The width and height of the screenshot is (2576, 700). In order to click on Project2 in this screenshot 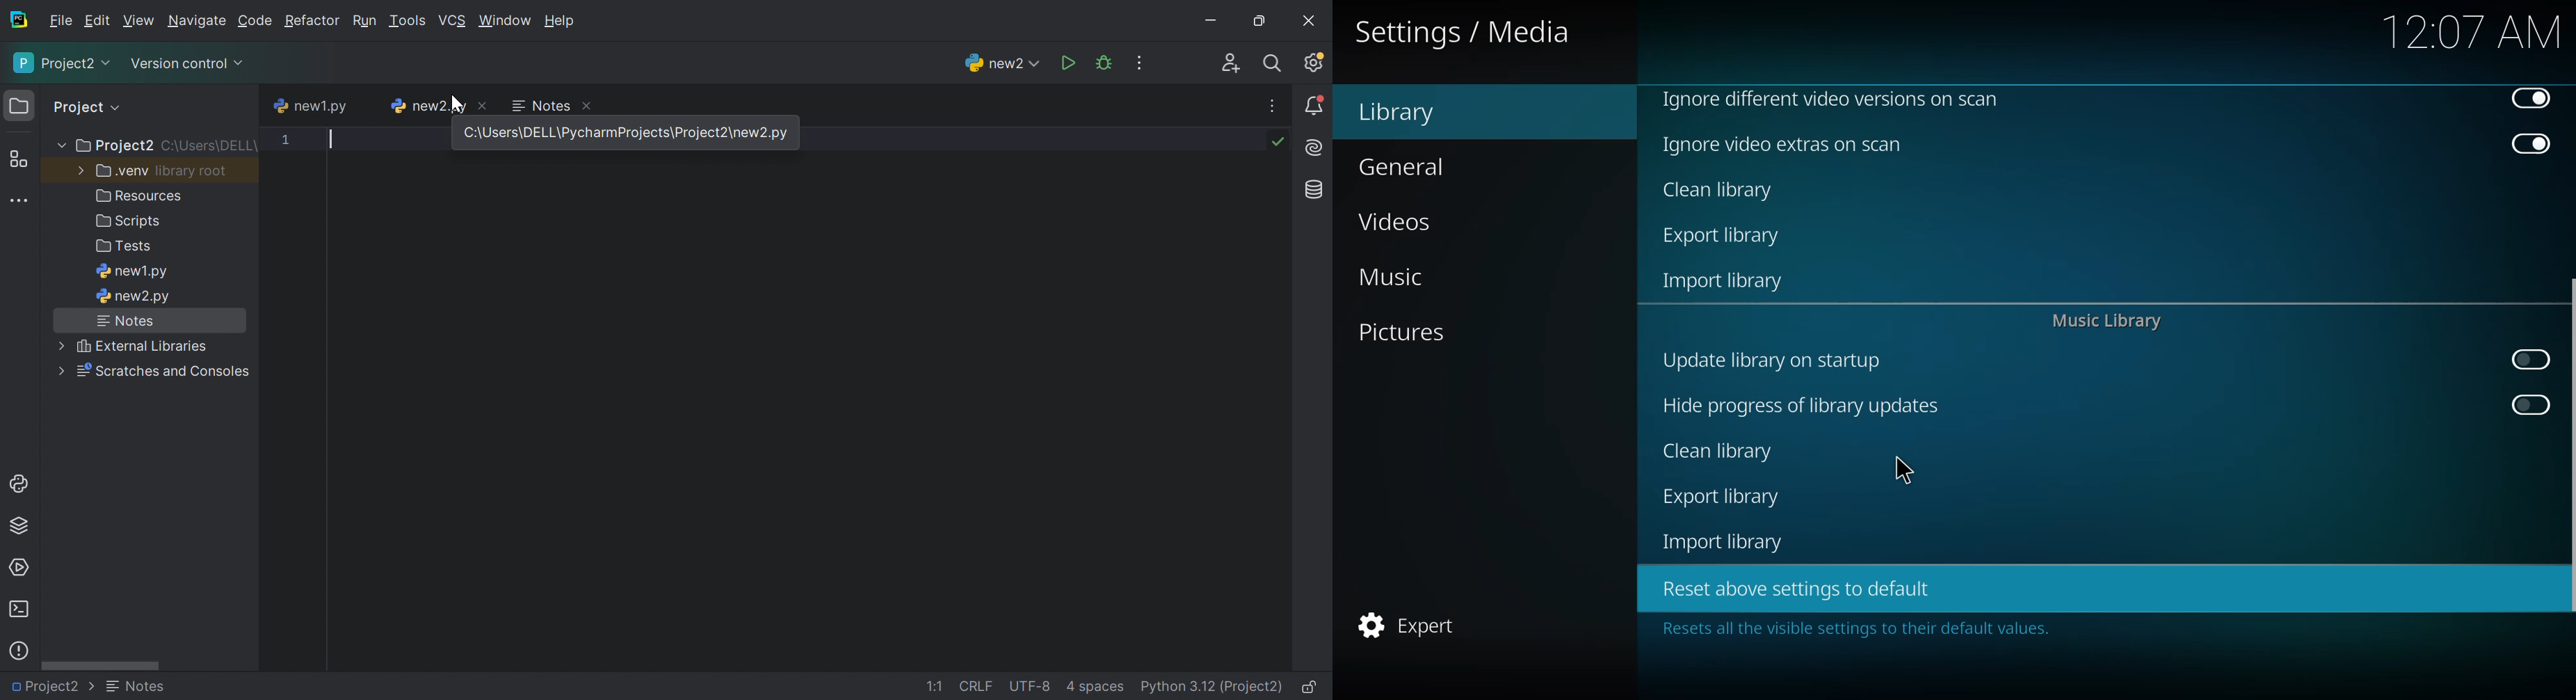, I will do `click(54, 687)`.